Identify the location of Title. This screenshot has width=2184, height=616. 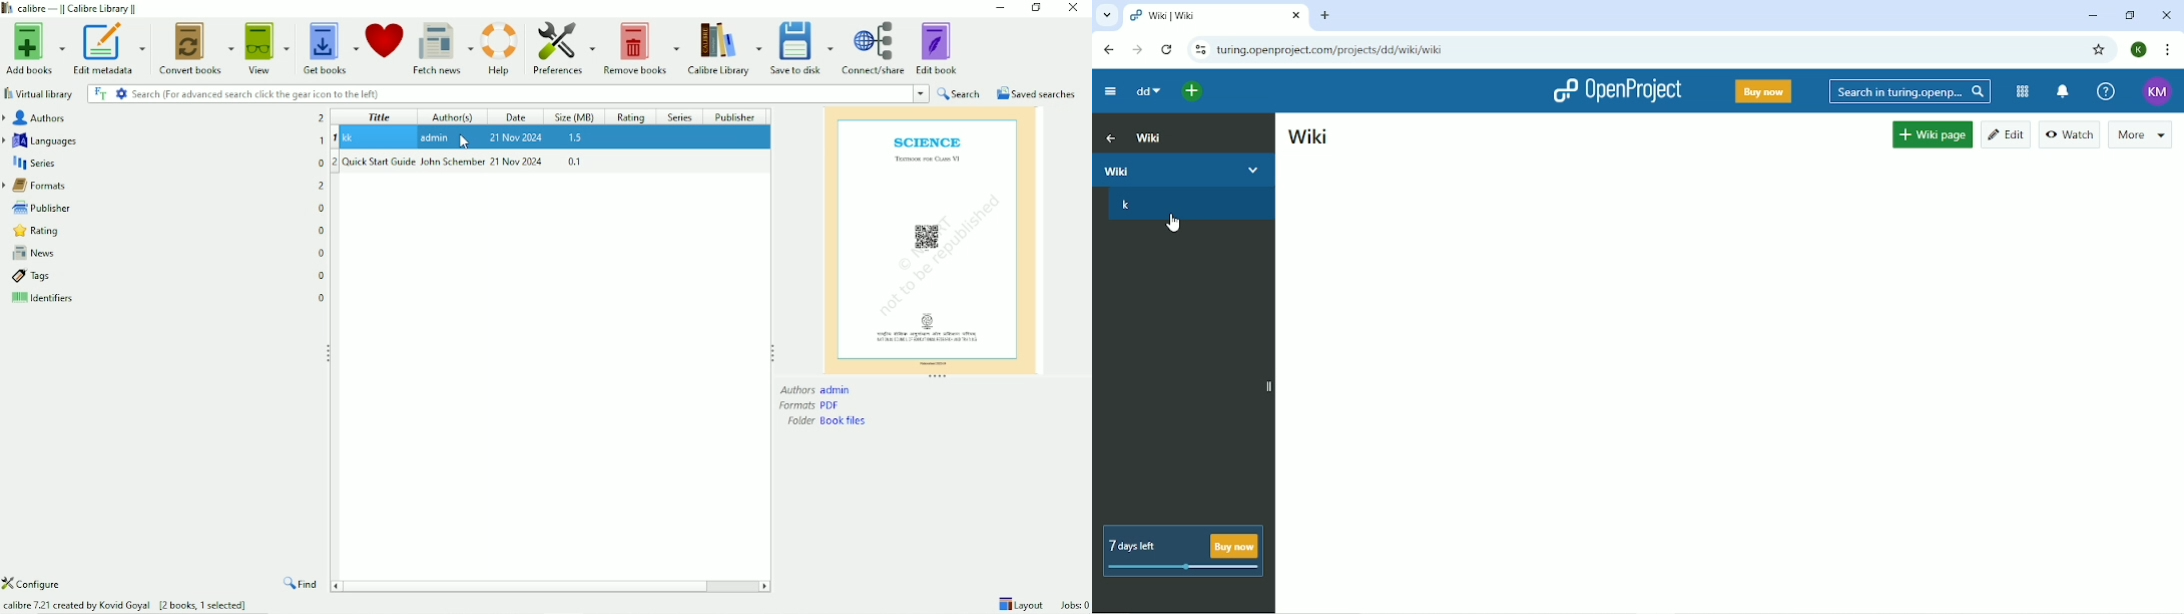
(381, 116).